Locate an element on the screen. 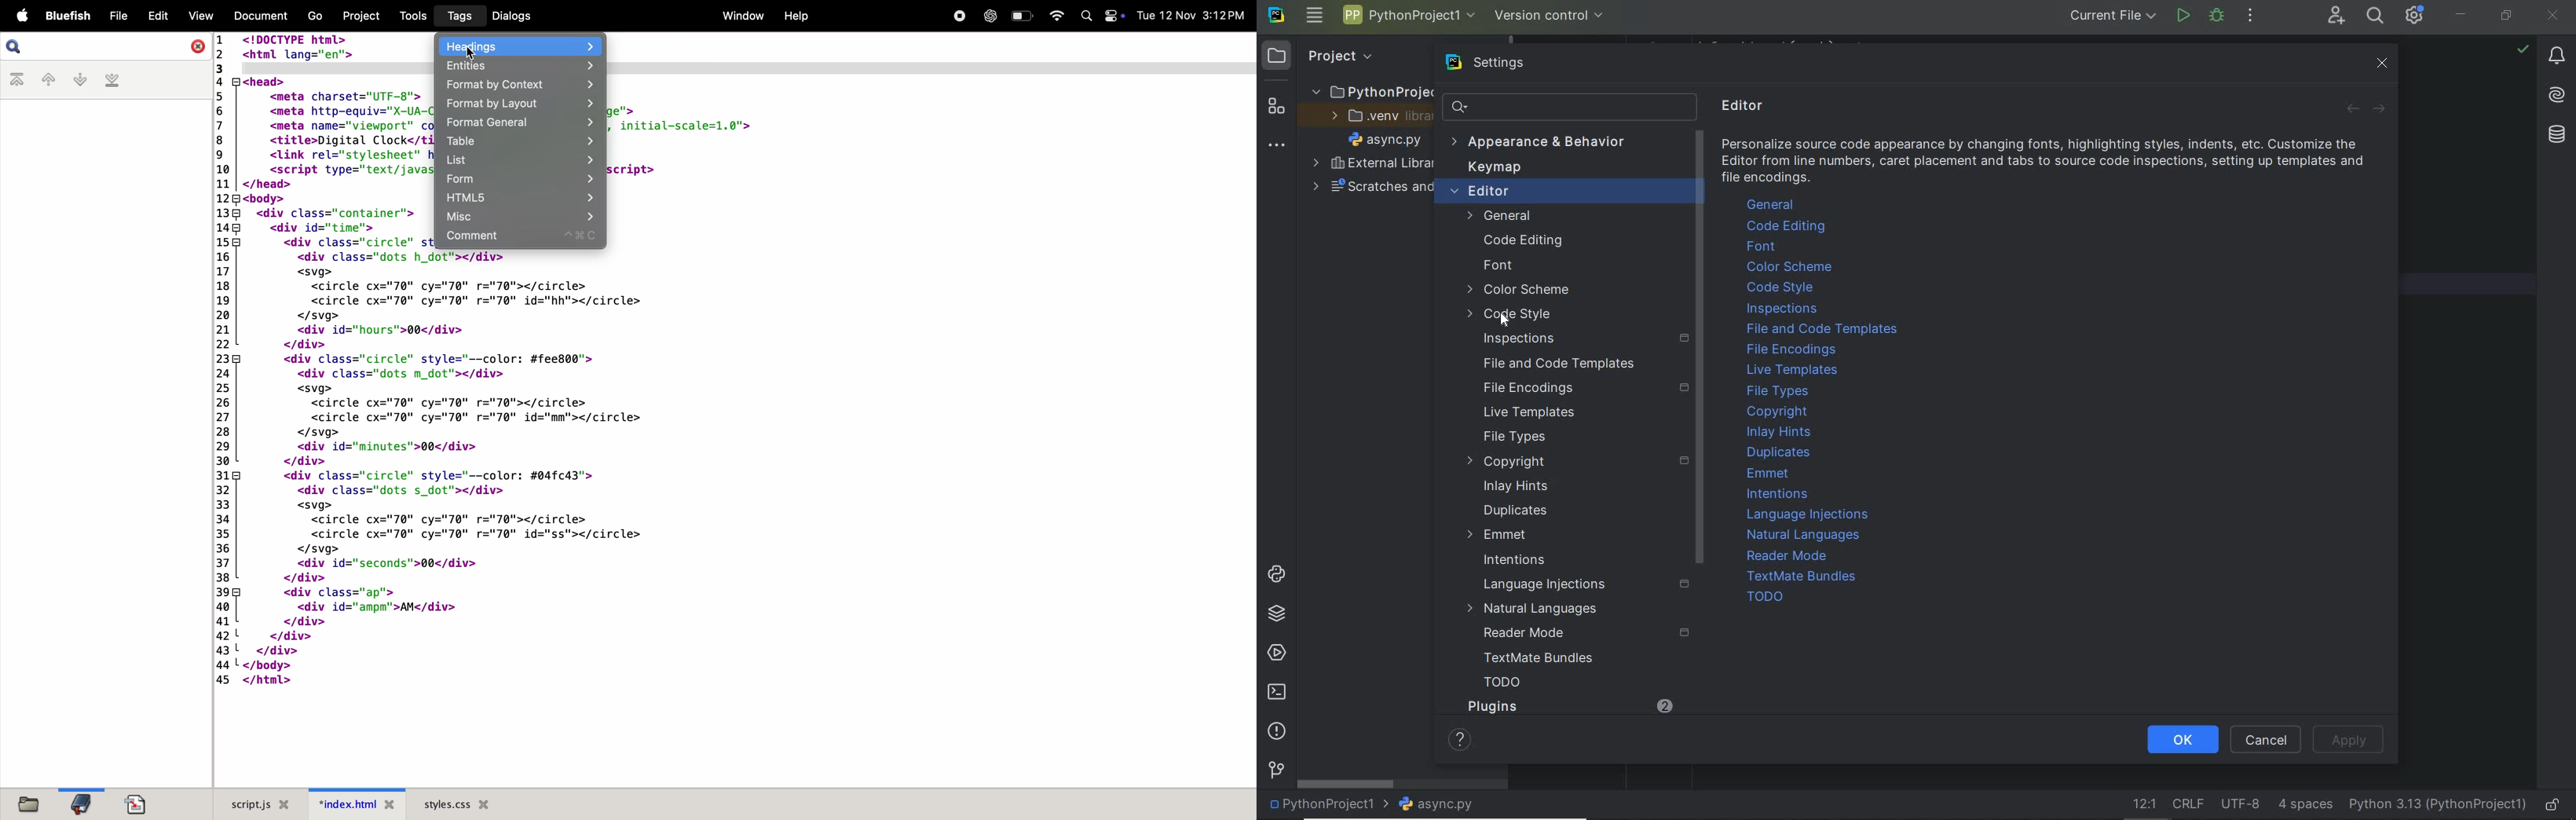  file name is located at coordinates (1442, 804).